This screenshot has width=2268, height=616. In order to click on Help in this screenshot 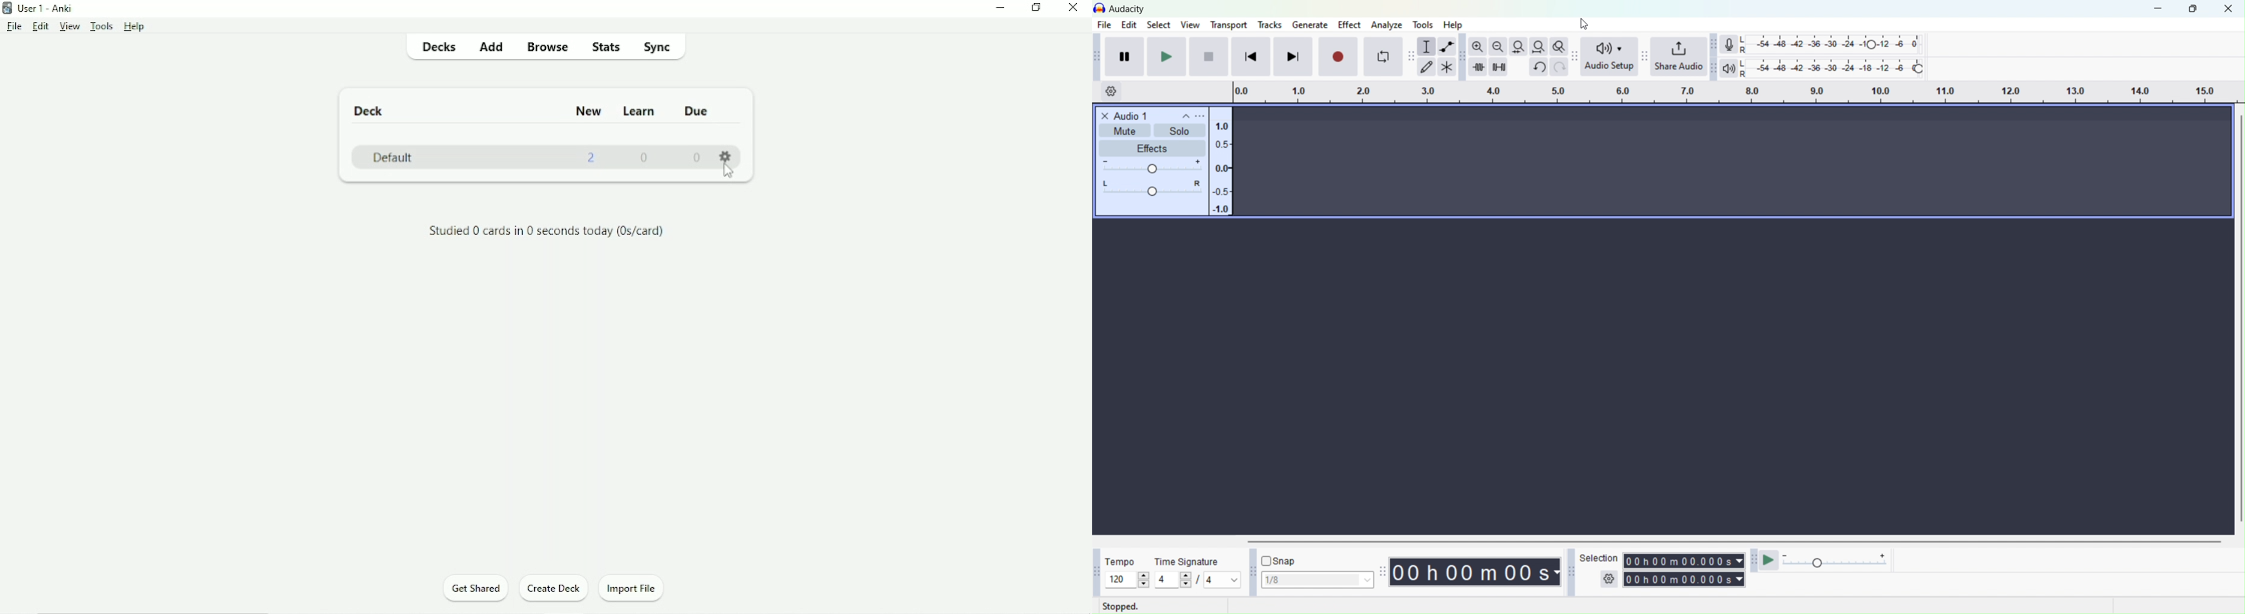, I will do `click(136, 26)`.